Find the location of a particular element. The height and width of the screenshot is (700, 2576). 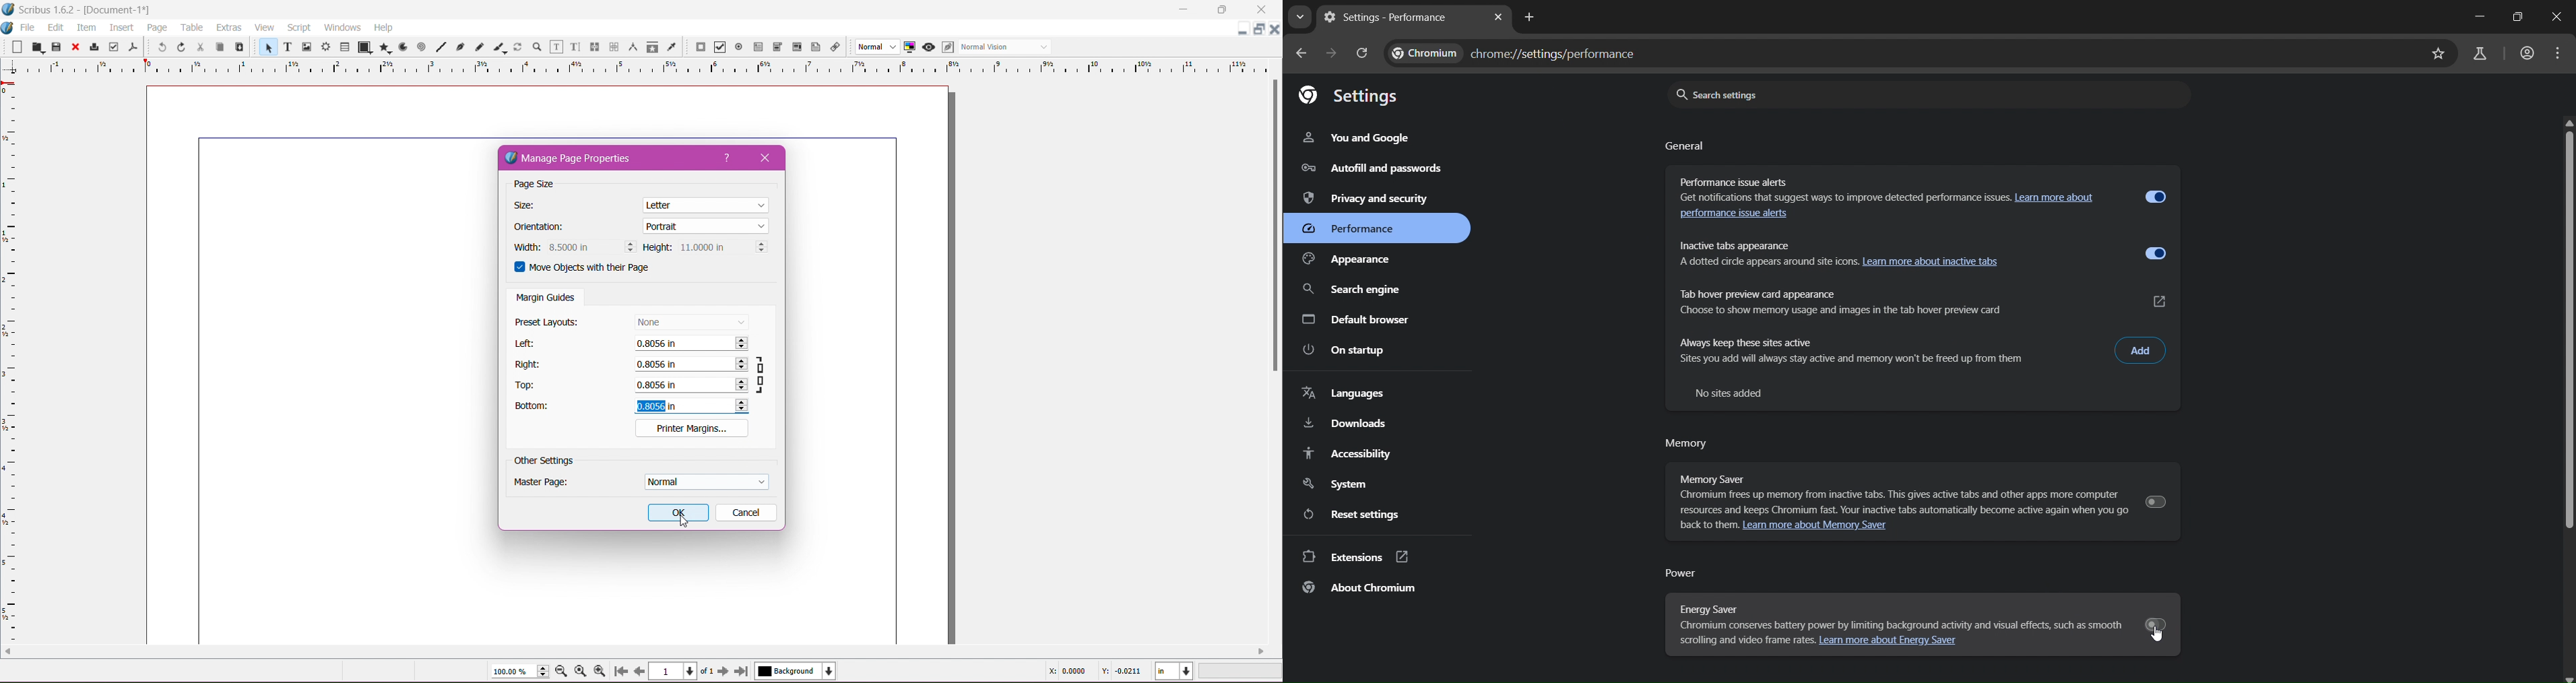

Table is located at coordinates (346, 46).